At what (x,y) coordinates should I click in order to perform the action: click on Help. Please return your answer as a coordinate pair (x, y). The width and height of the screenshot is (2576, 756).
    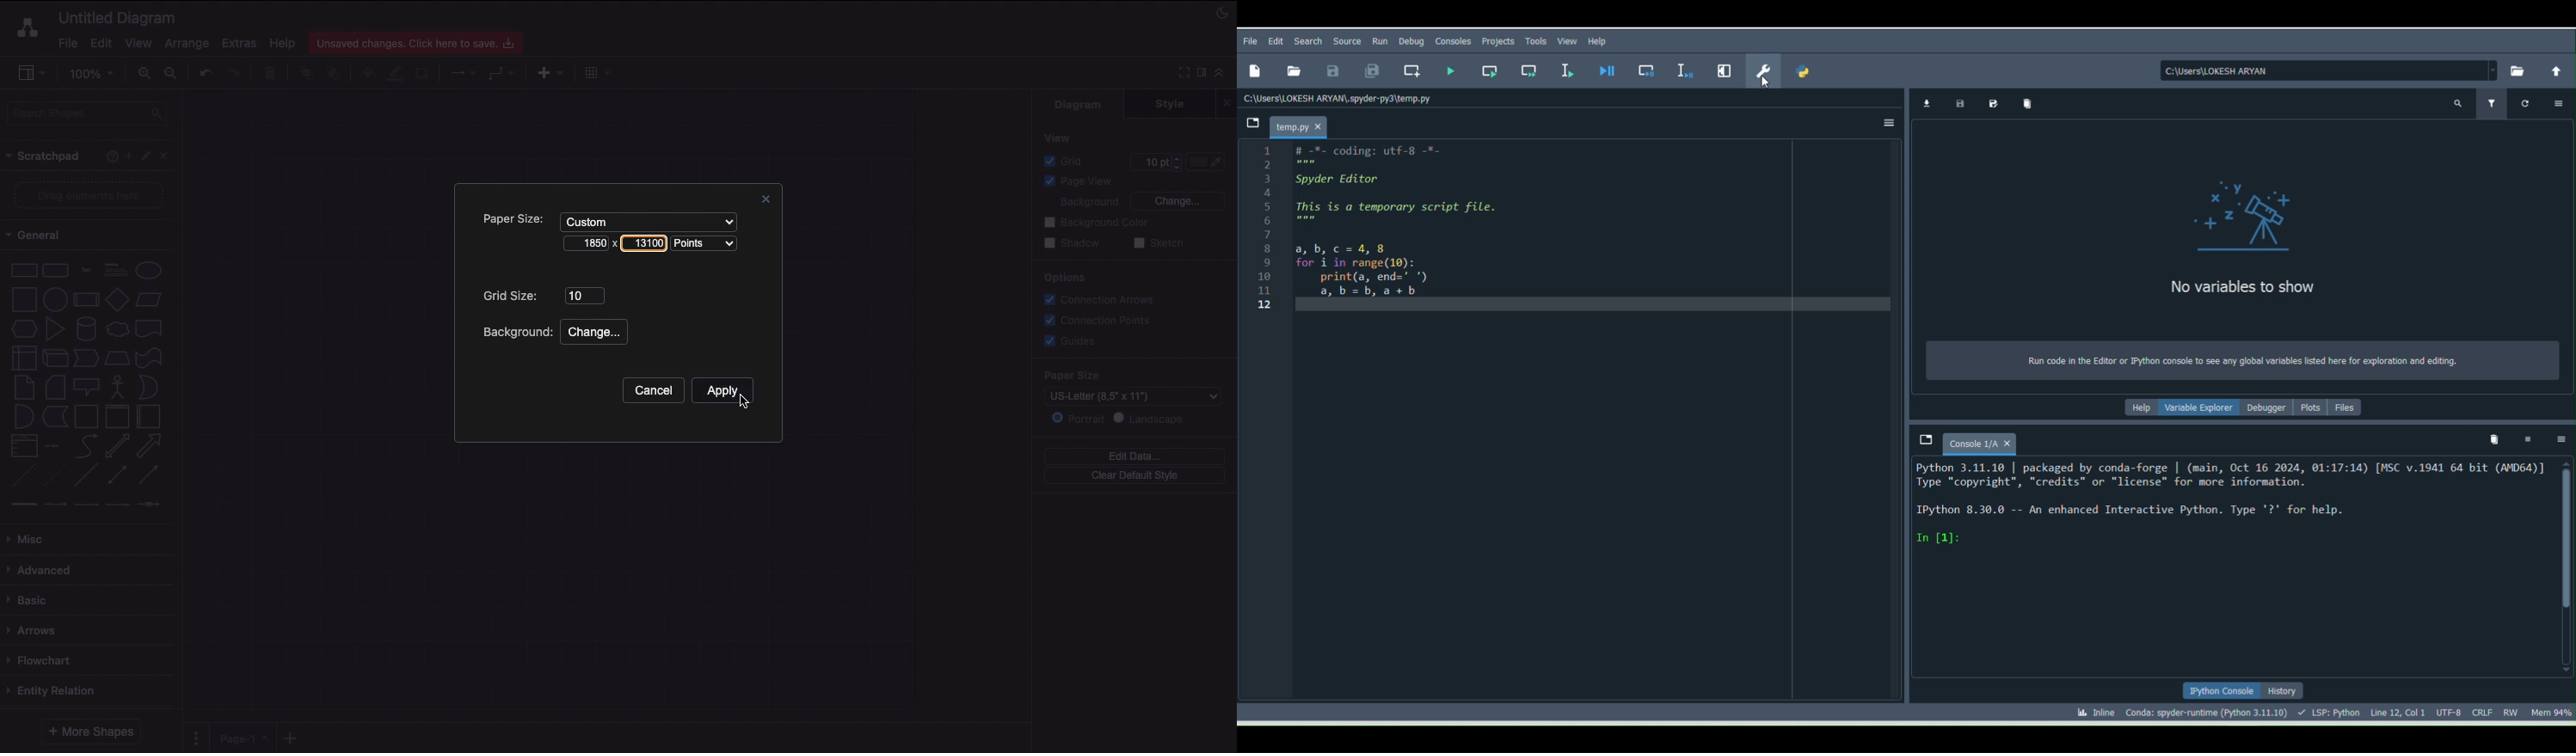
    Looking at the image, I should click on (1601, 40).